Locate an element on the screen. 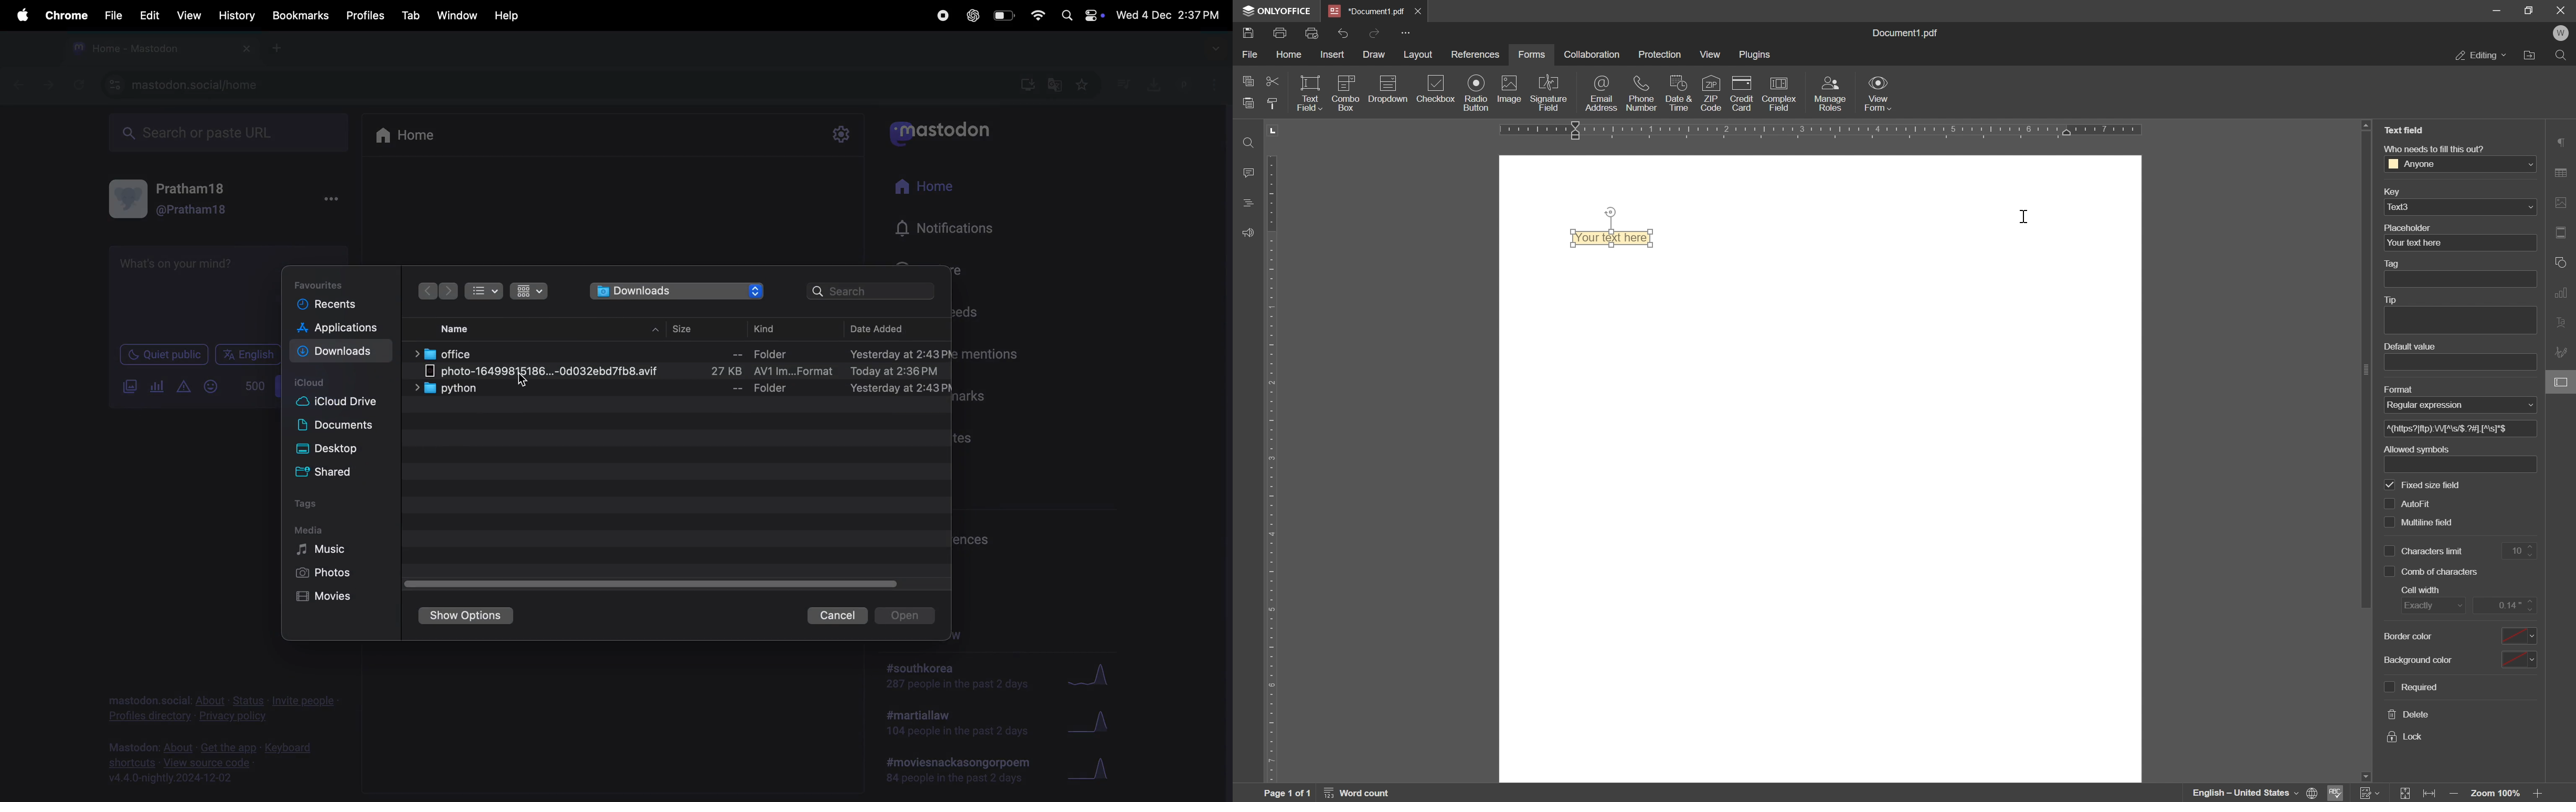 The image size is (2576, 812). mastodon tab is located at coordinates (157, 48).